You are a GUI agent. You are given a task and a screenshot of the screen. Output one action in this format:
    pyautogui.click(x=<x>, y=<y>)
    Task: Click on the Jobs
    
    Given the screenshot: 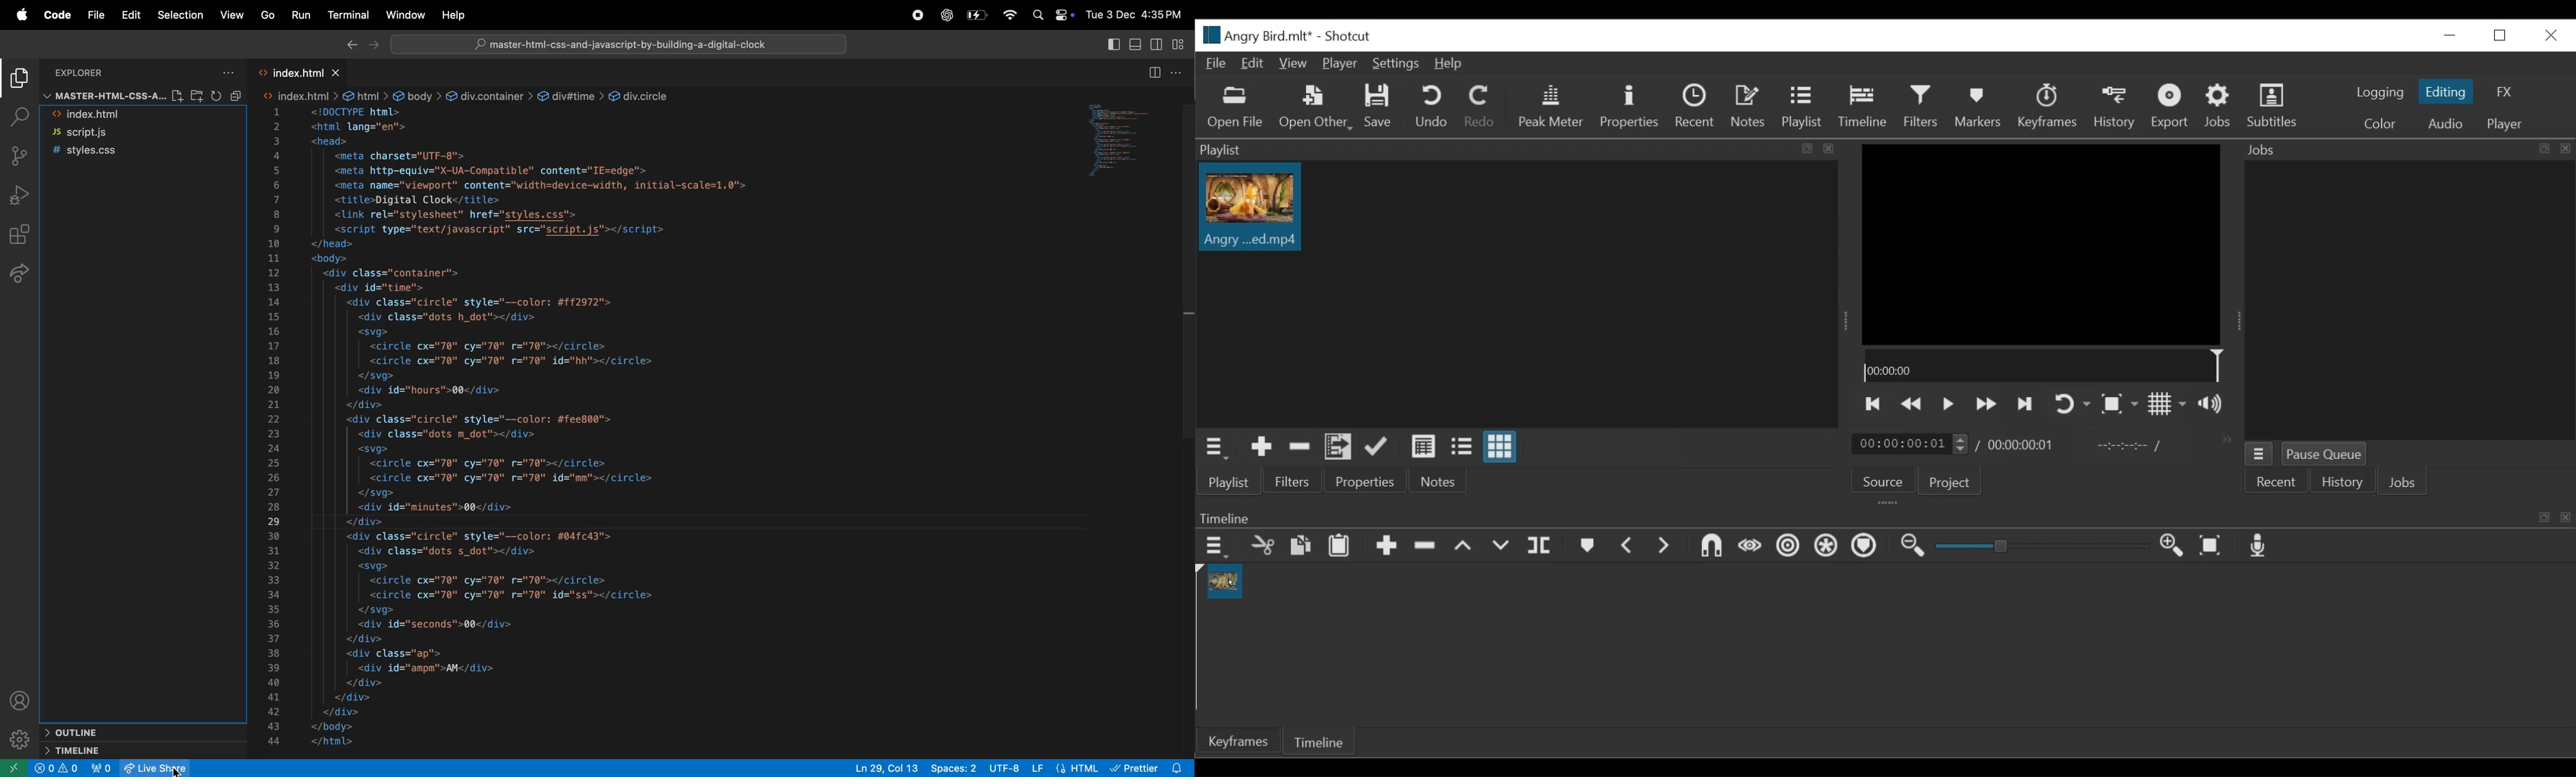 What is the action you would take?
    pyautogui.click(x=2405, y=485)
    